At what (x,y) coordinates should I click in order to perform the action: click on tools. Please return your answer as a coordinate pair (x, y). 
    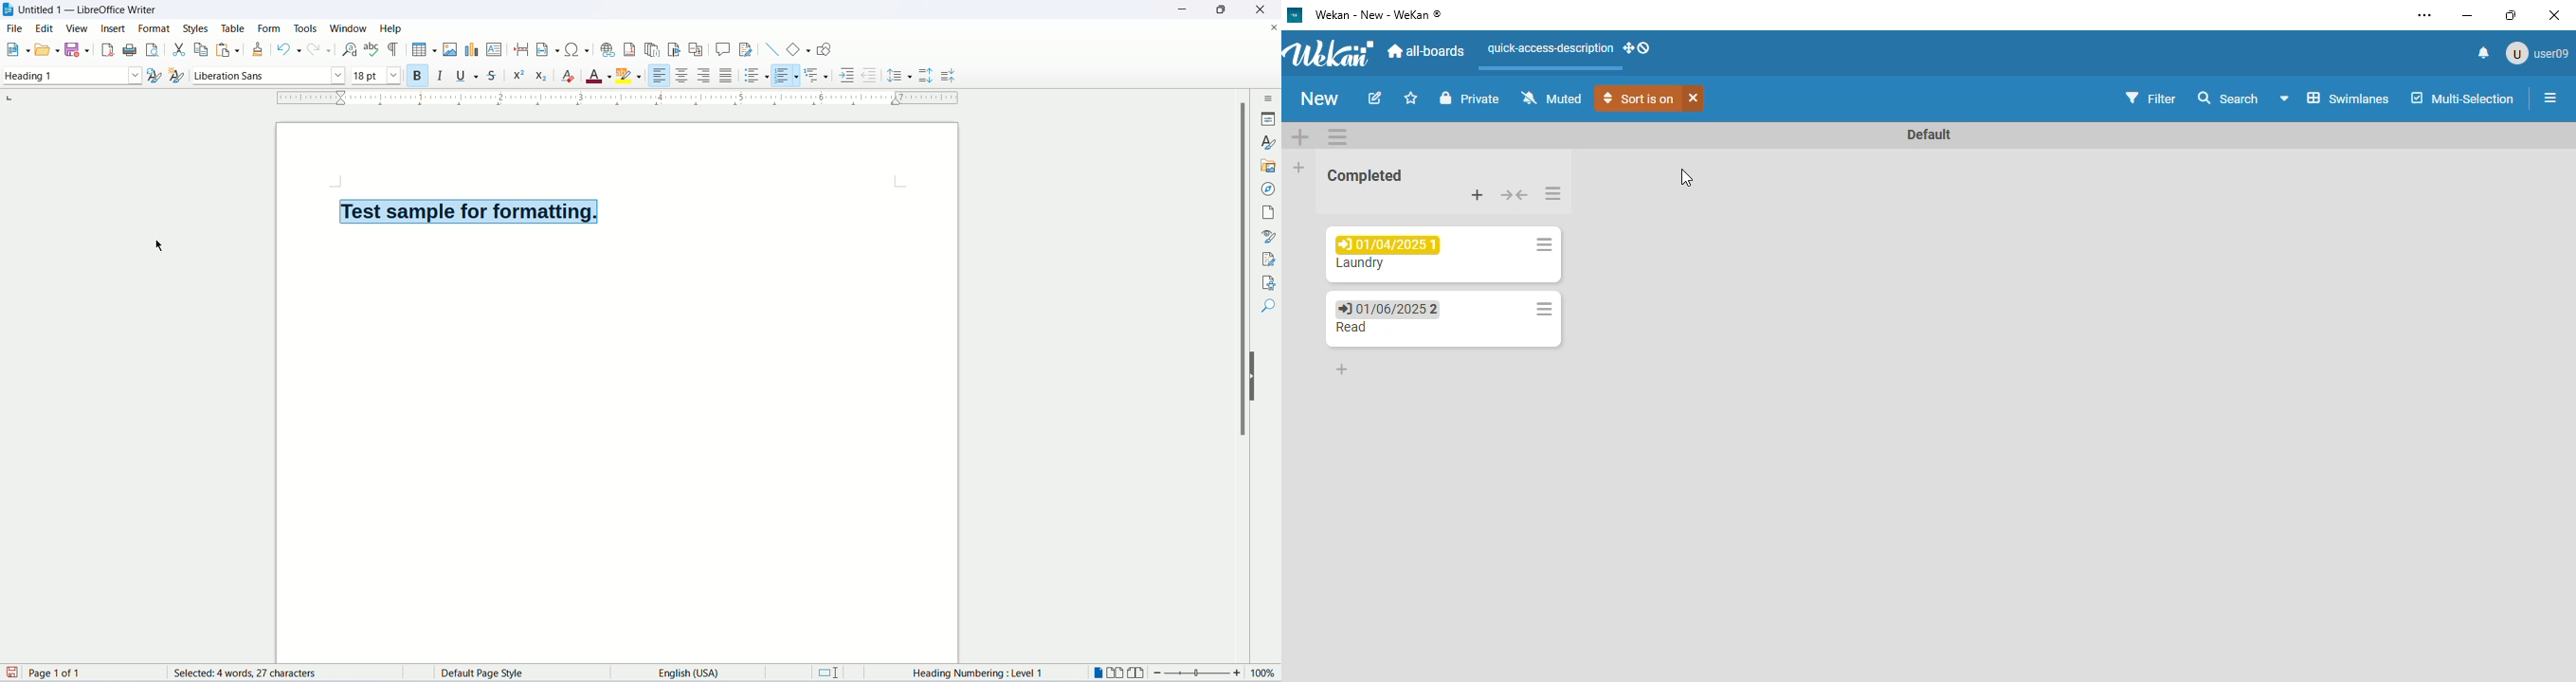
    Looking at the image, I should click on (306, 26).